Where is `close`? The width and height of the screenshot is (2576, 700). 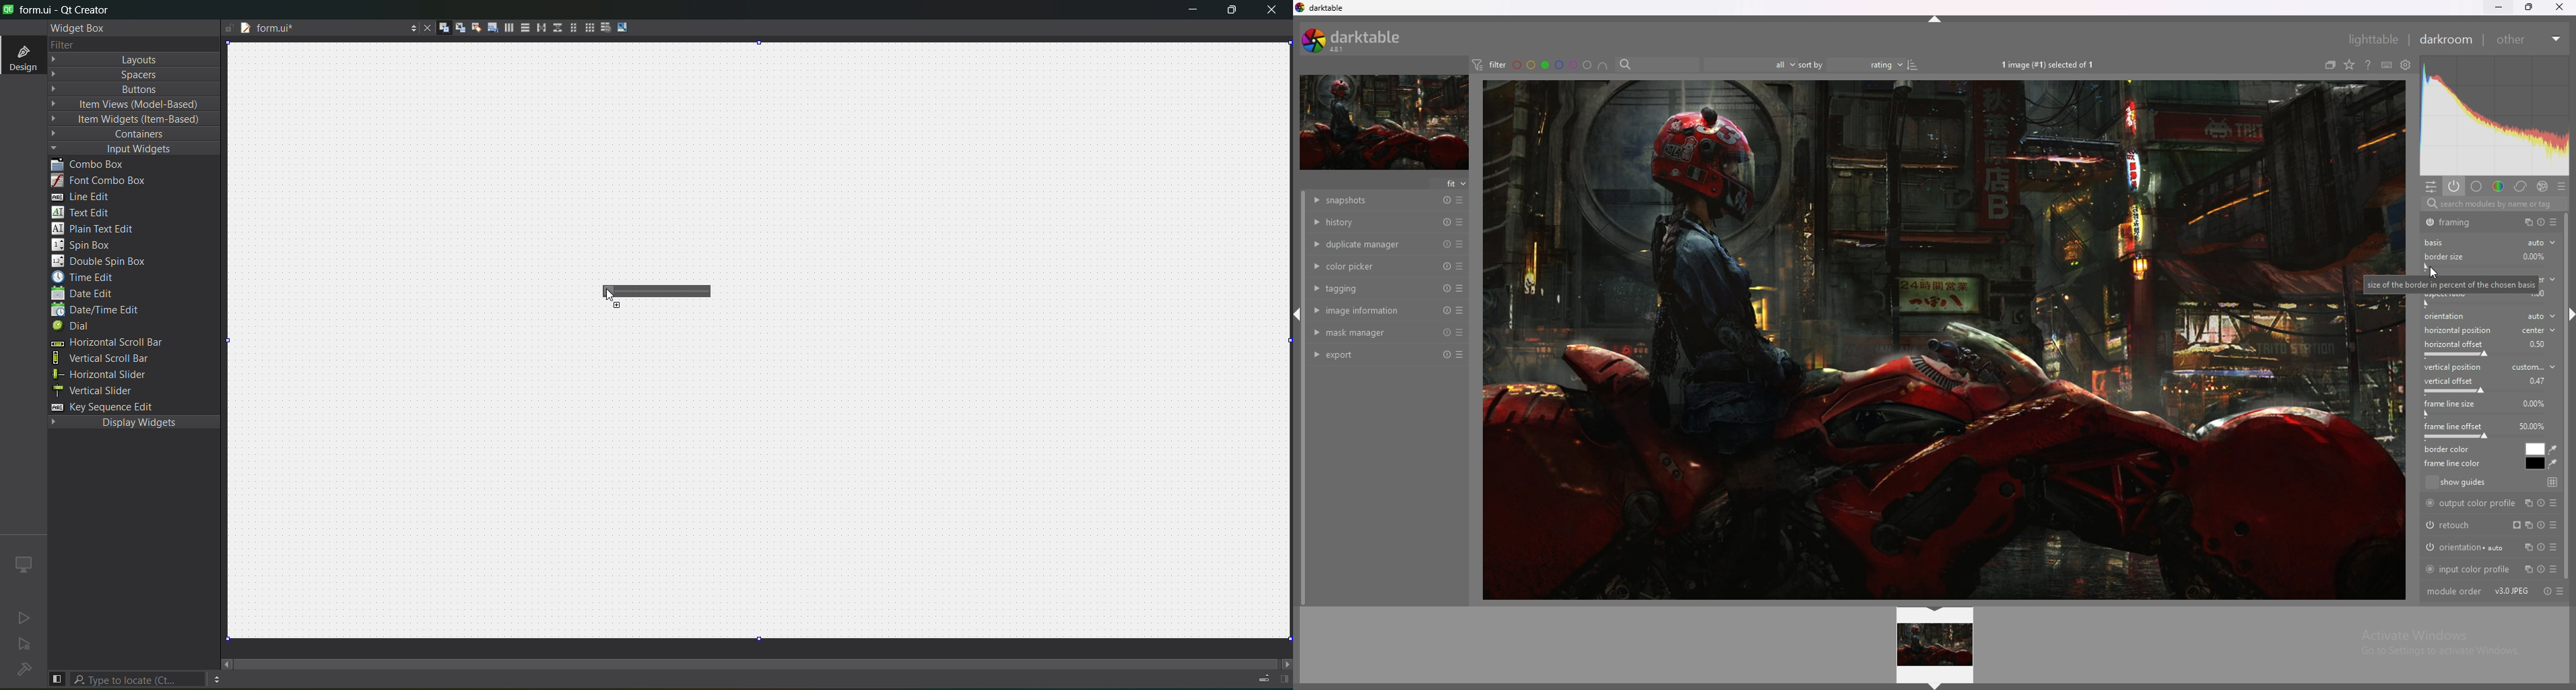 close is located at coordinates (2559, 7).